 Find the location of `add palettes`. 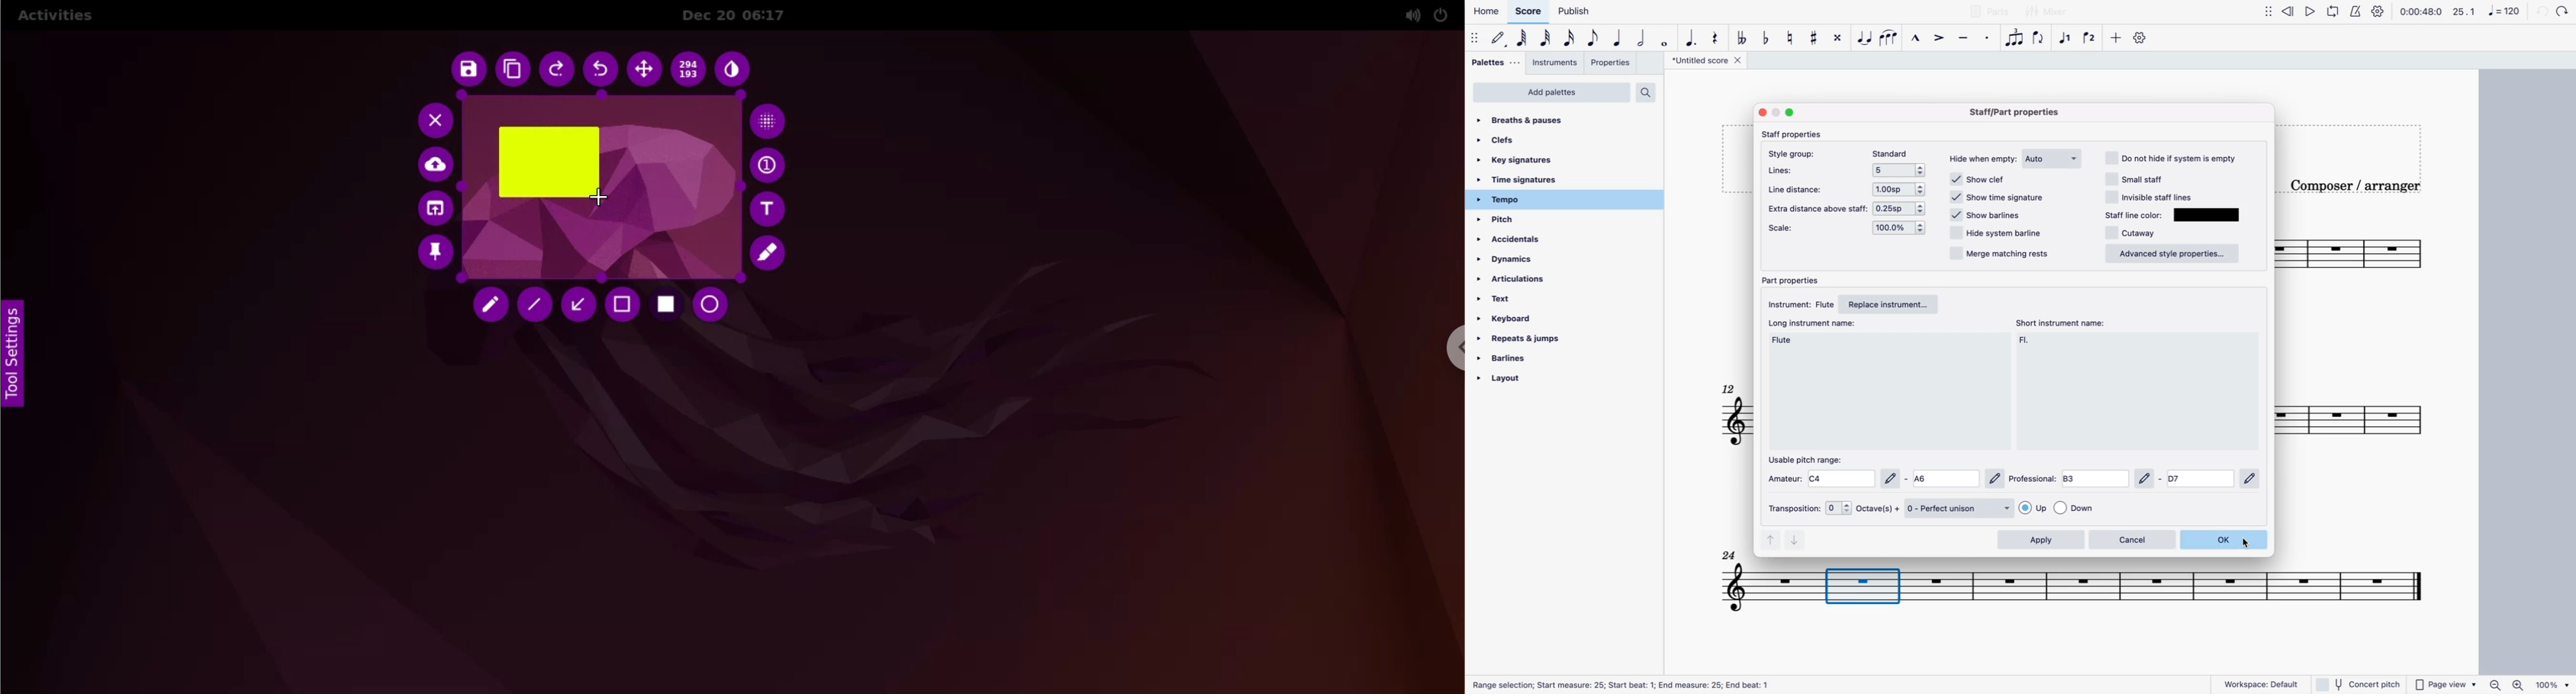

add palettes is located at coordinates (1552, 93).